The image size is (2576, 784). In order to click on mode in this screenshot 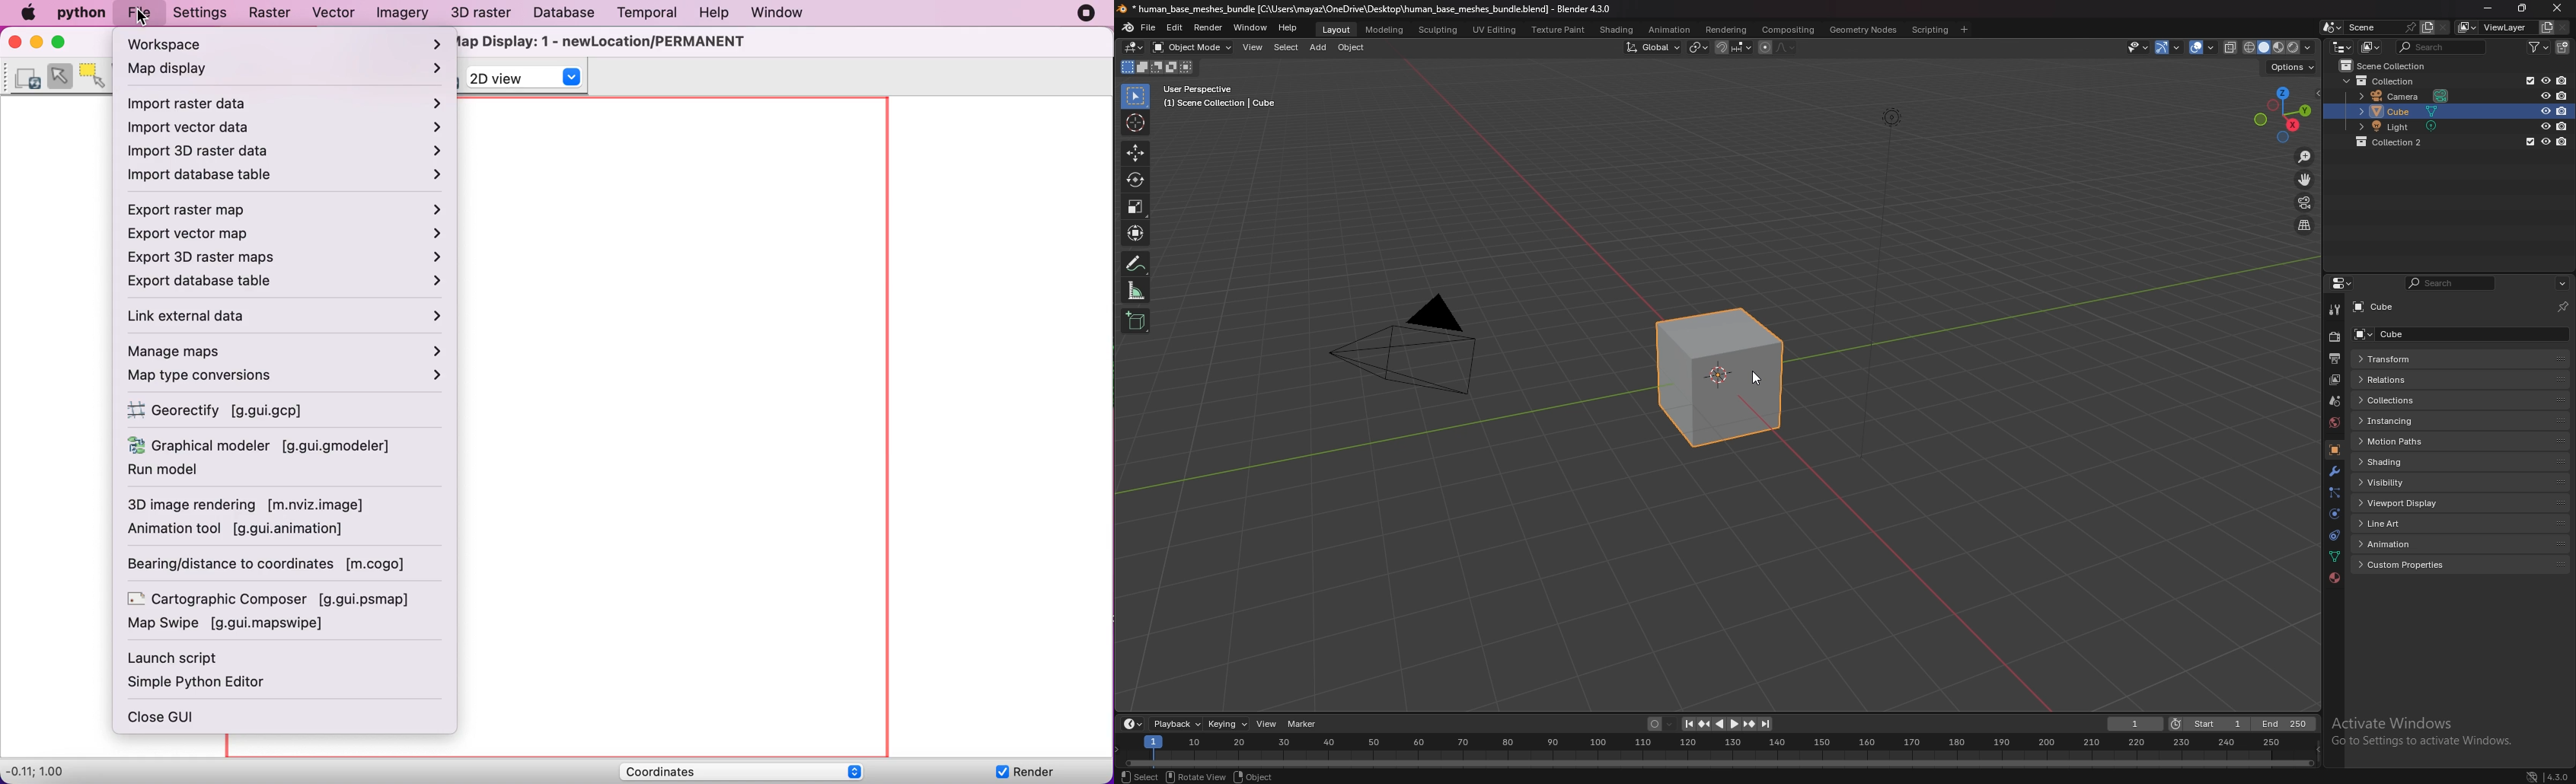, I will do `click(1157, 69)`.